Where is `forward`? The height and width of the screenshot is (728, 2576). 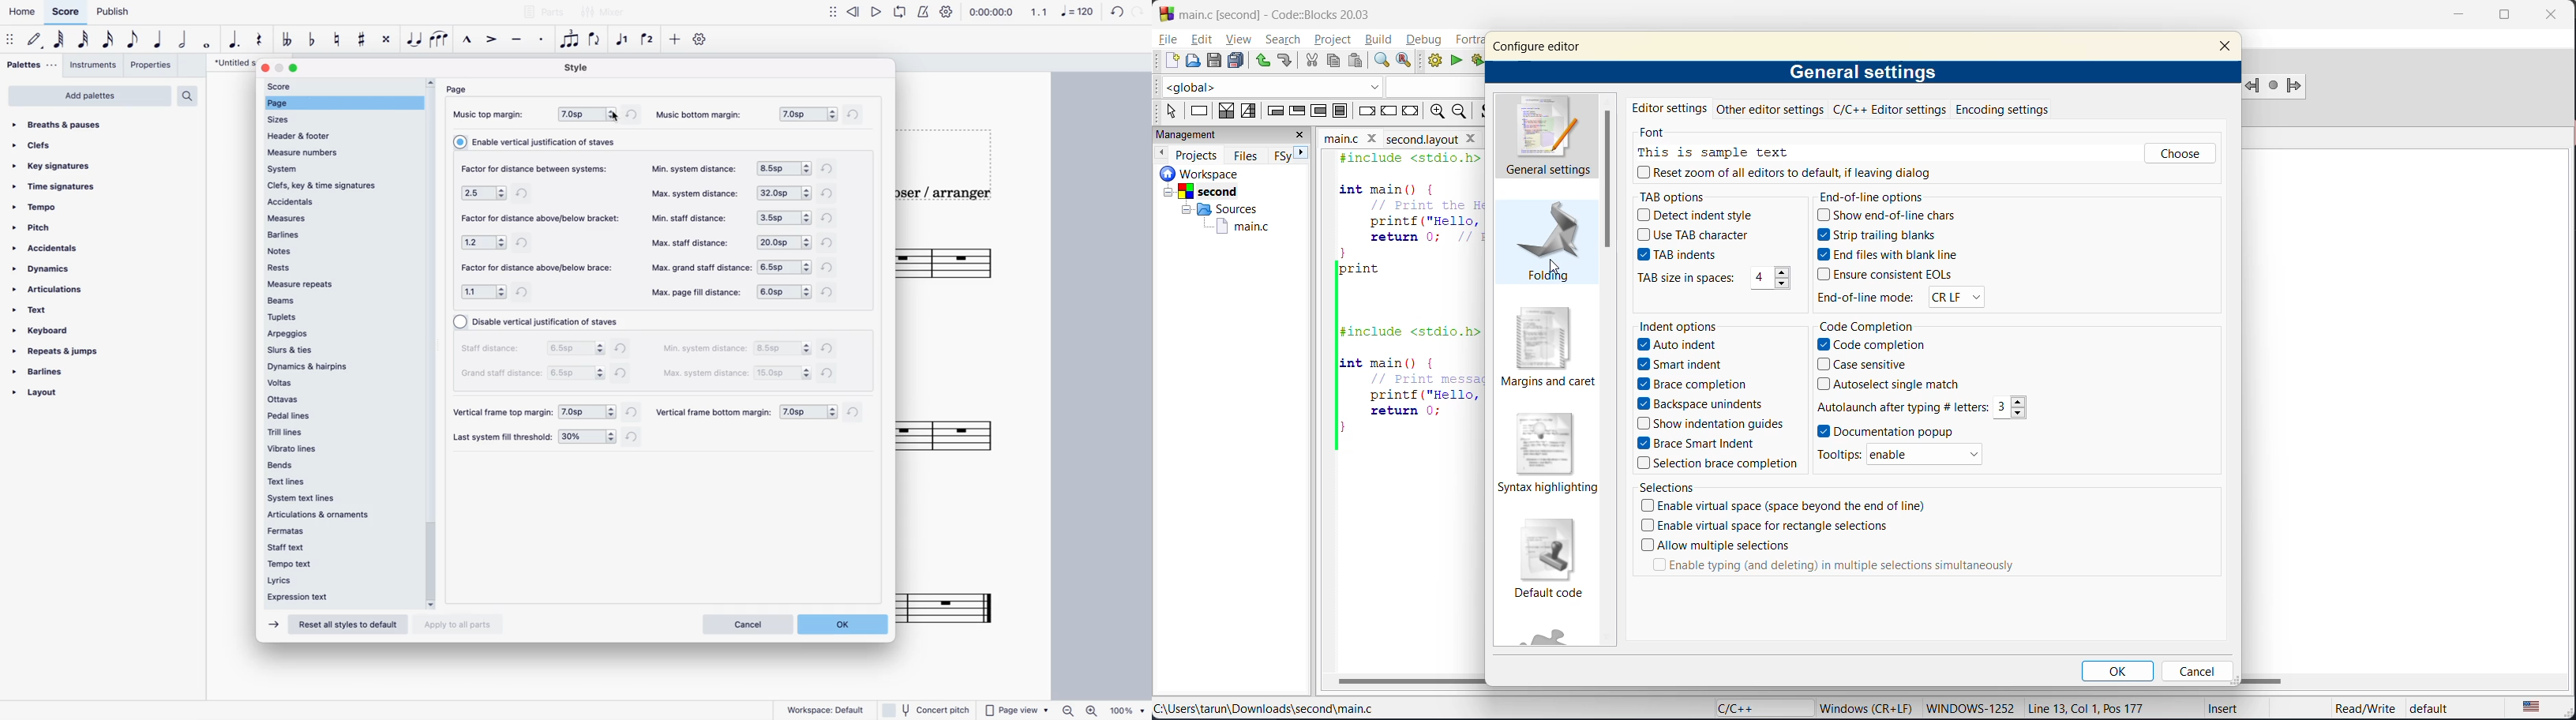
forward is located at coordinates (272, 625).